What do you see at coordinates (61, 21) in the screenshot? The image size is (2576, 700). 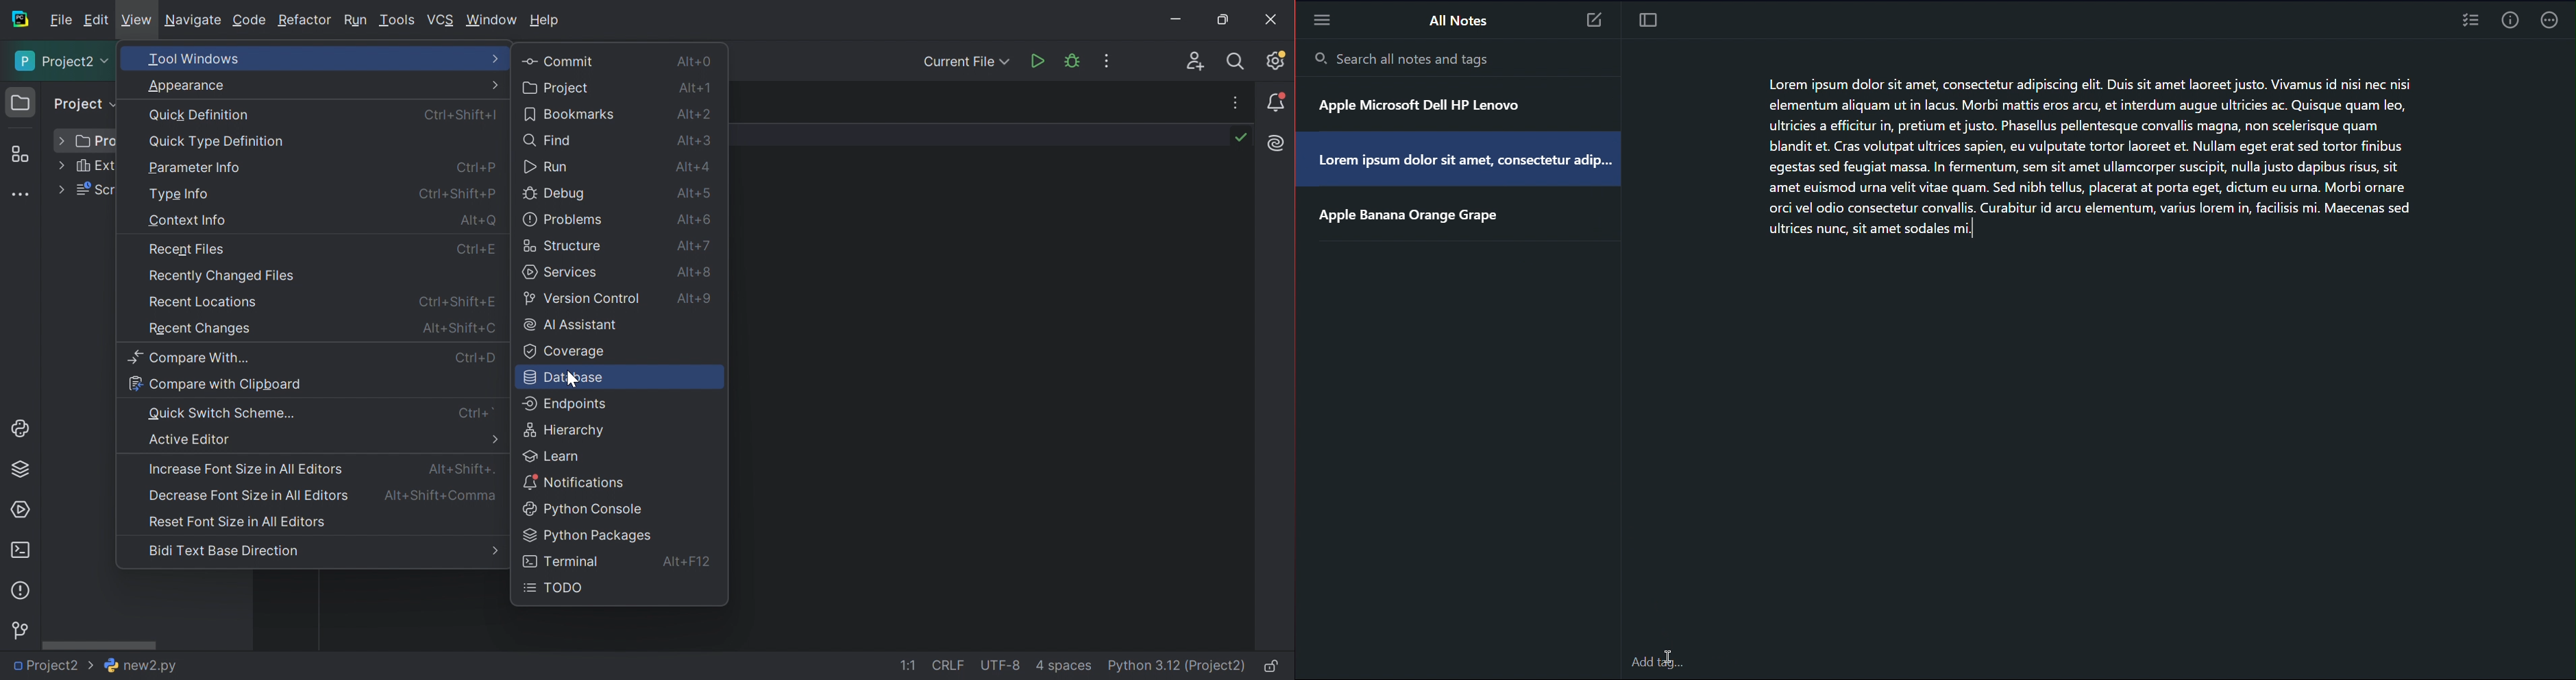 I see `File` at bounding box center [61, 21].